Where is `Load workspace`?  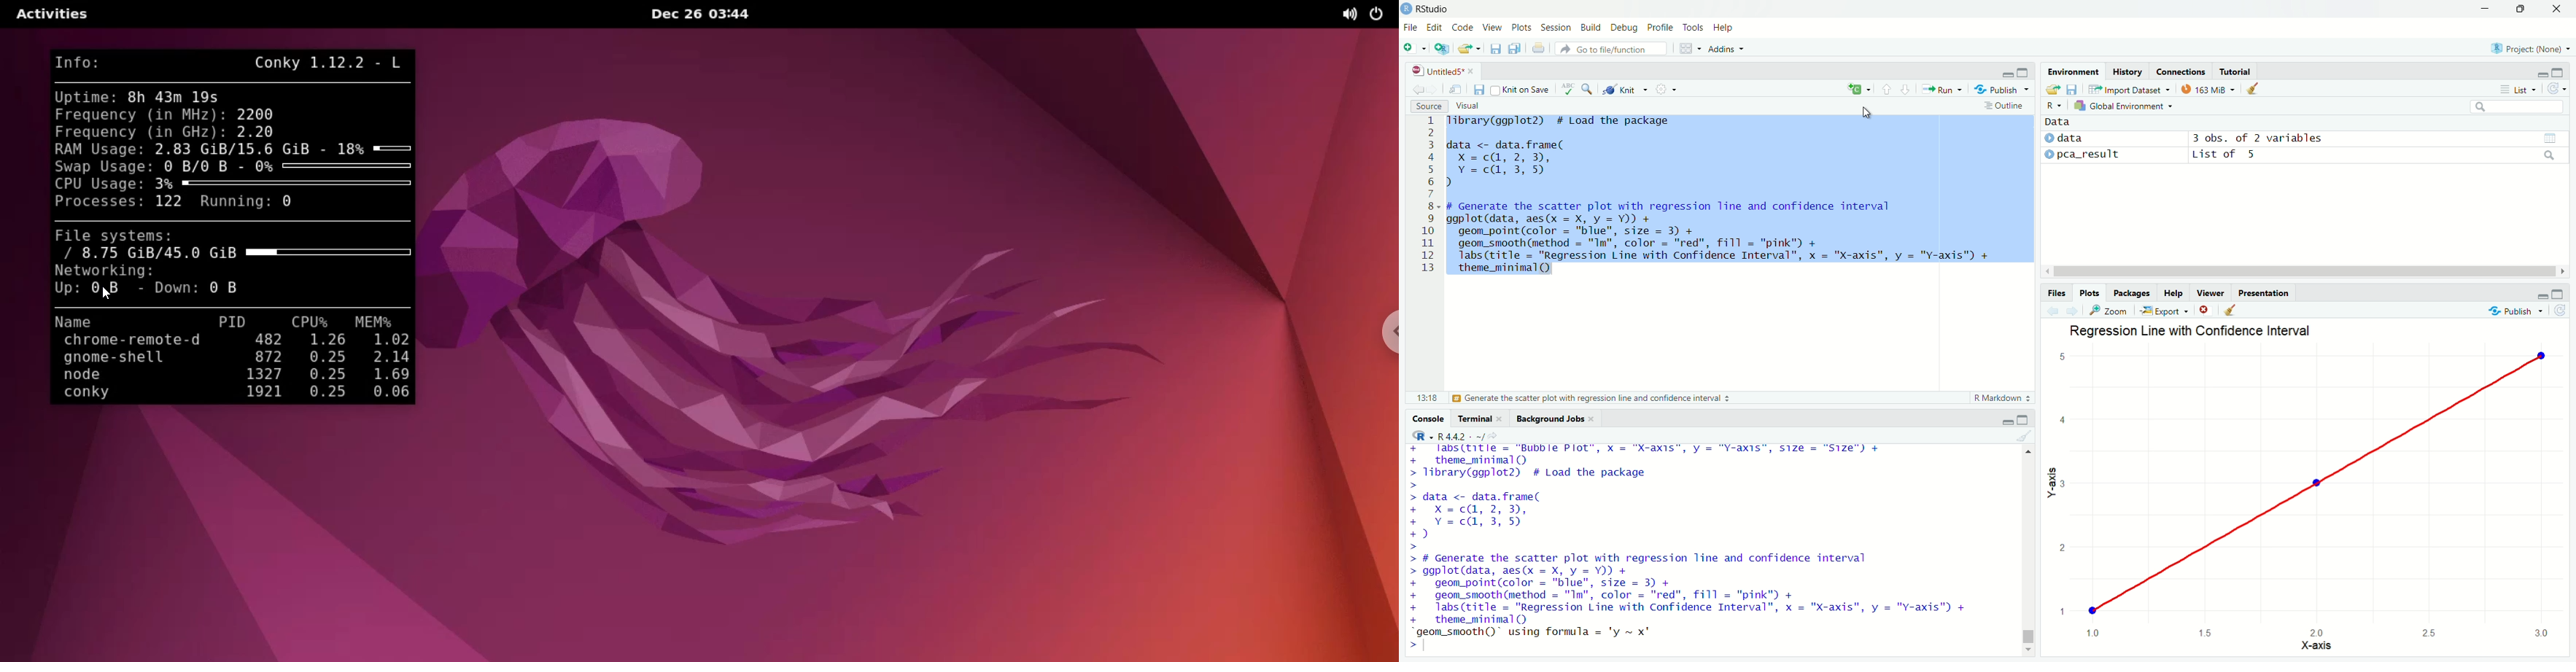 Load workspace is located at coordinates (2052, 88).